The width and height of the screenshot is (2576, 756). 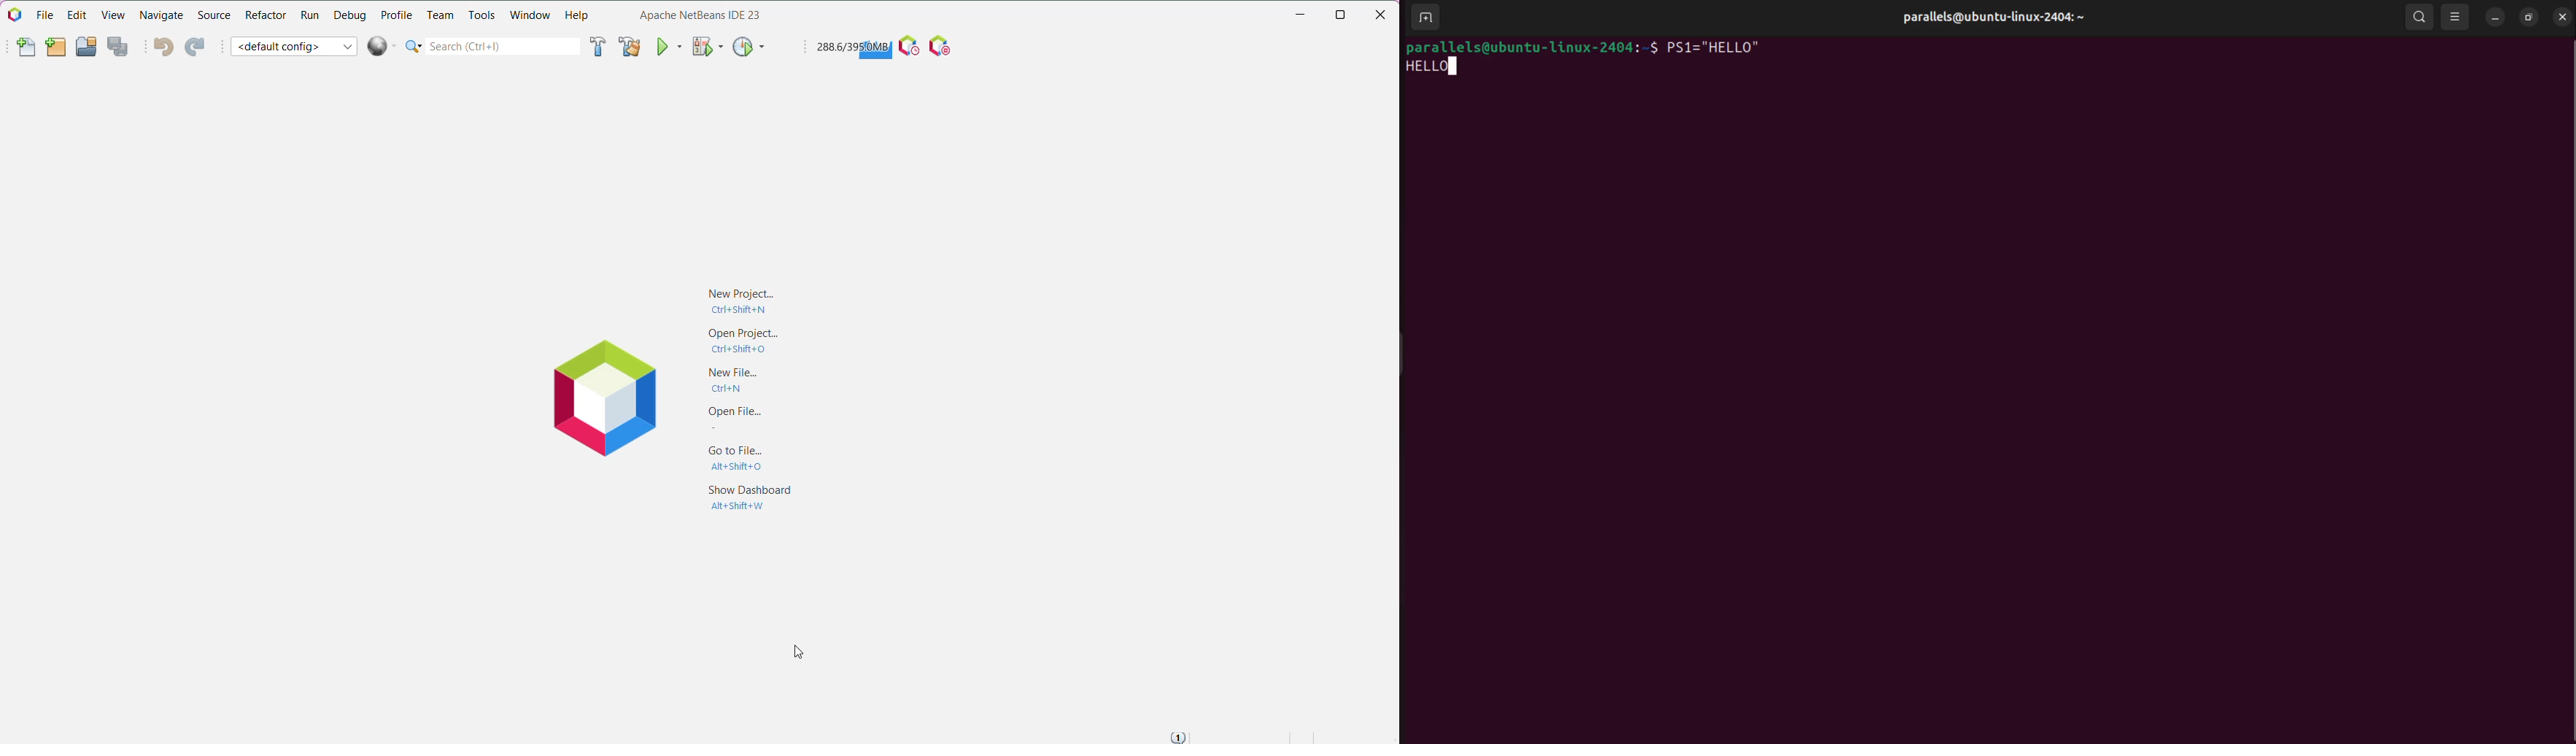 I want to click on Quick Search Bar, so click(x=491, y=46).